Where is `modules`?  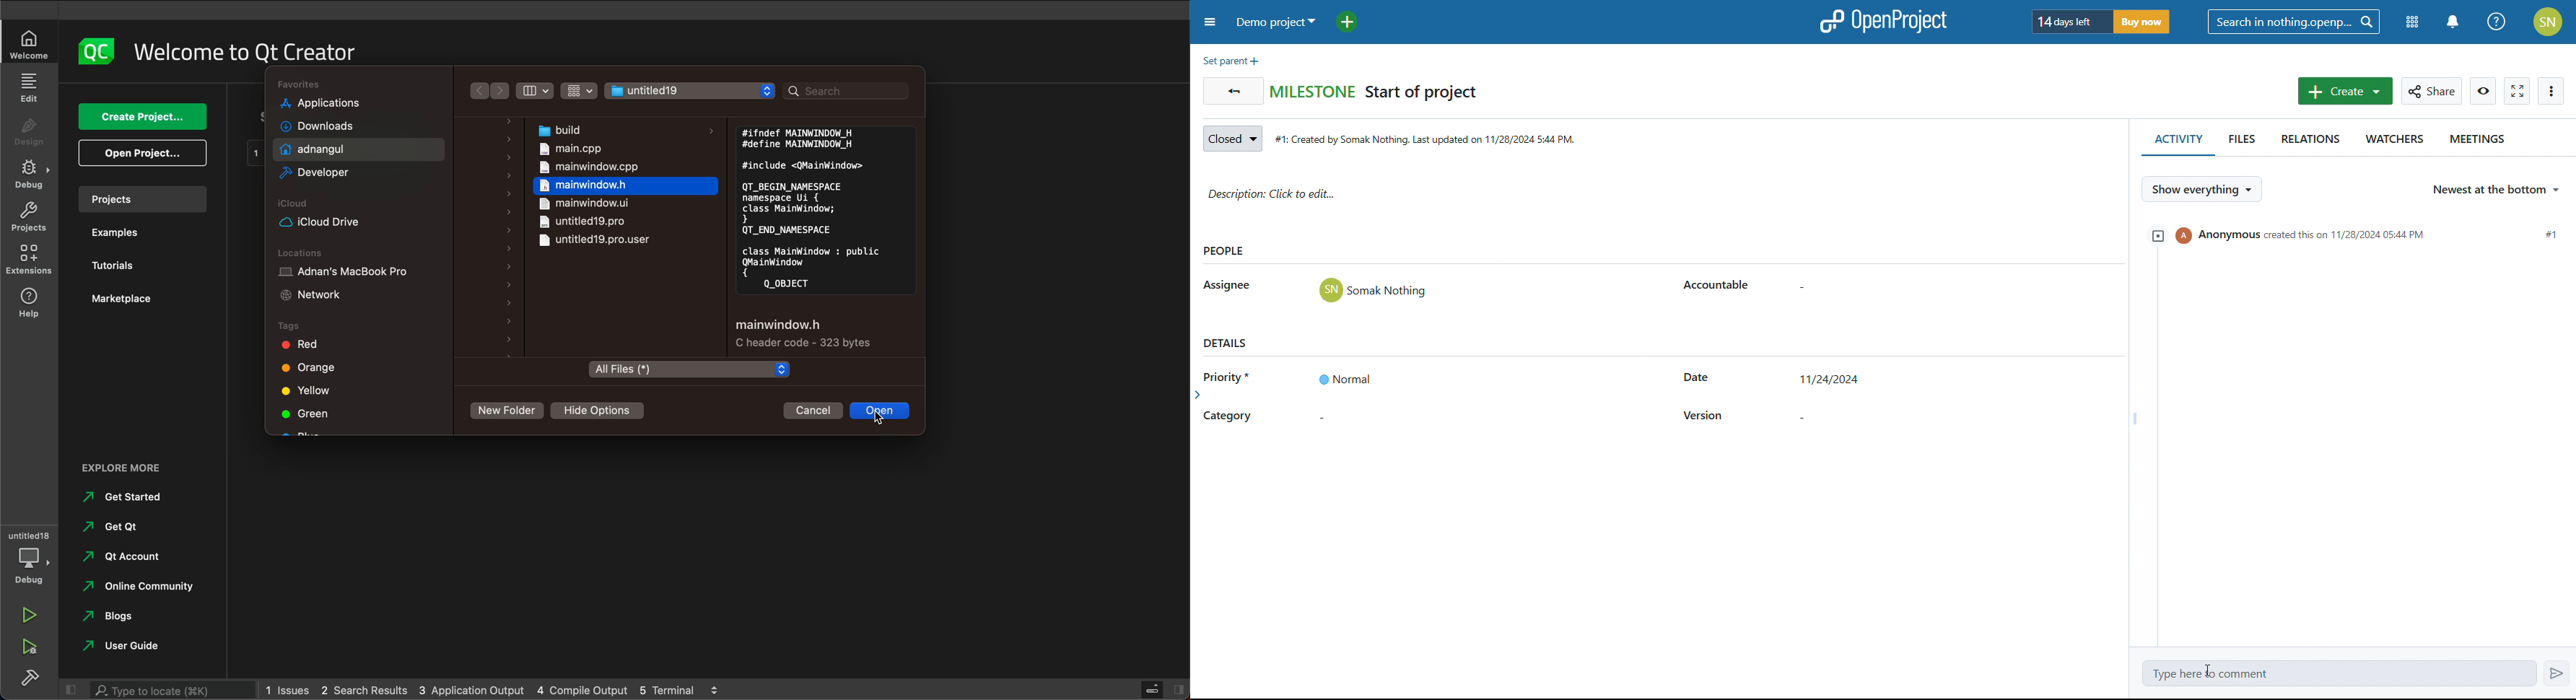 modules is located at coordinates (2410, 23).